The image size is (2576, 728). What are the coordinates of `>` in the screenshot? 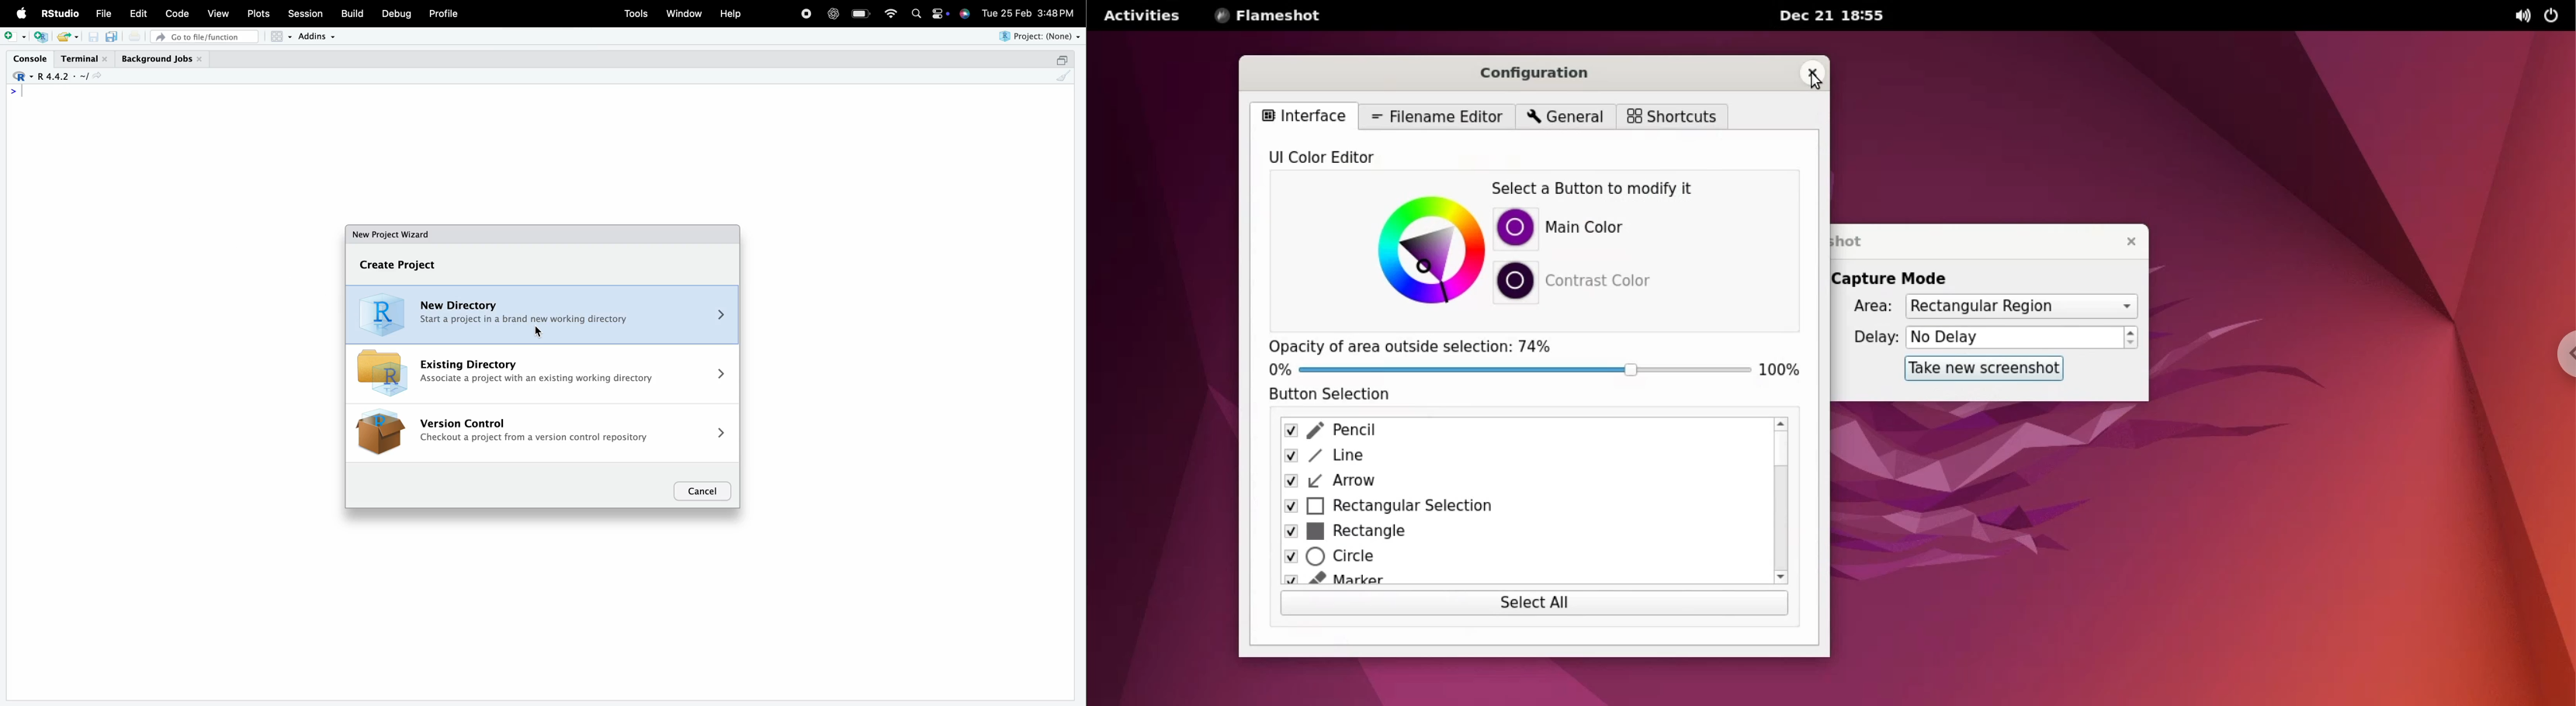 It's located at (13, 91).